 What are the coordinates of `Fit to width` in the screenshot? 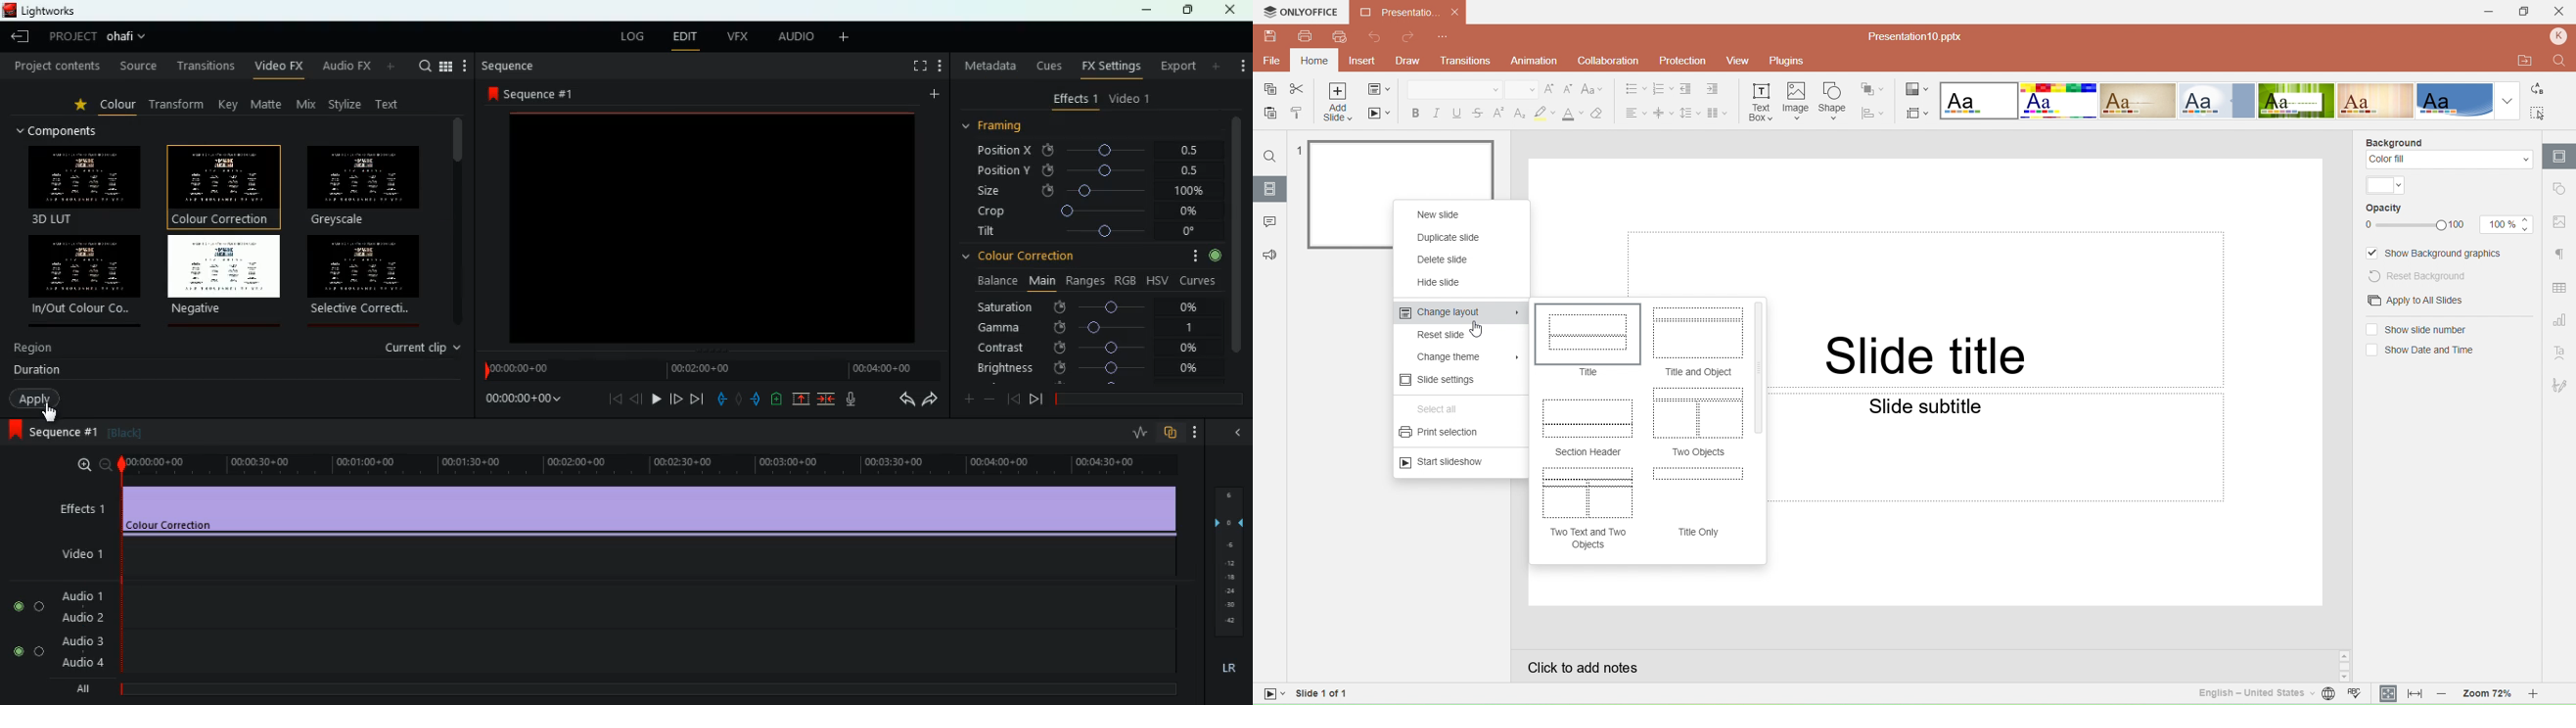 It's located at (2415, 694).